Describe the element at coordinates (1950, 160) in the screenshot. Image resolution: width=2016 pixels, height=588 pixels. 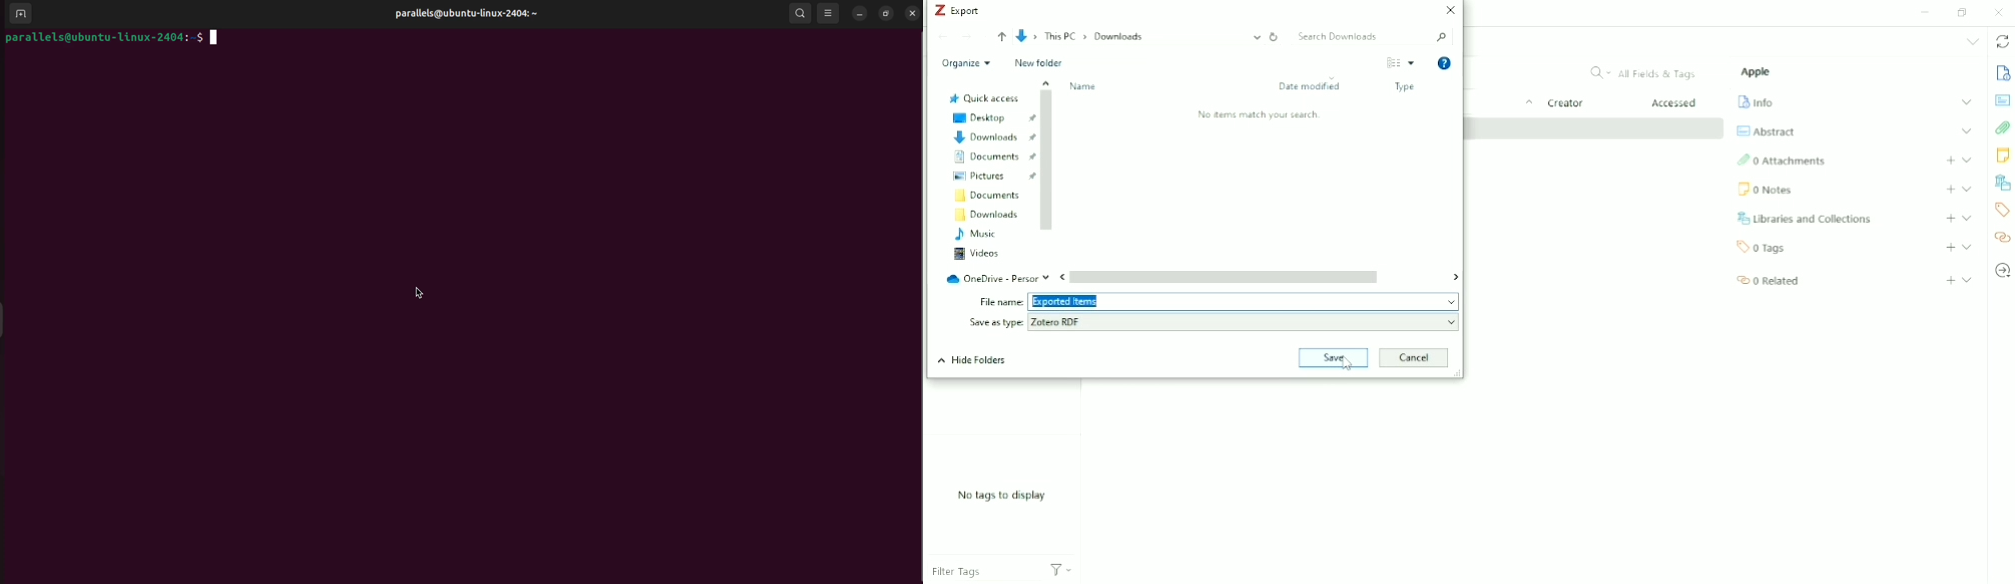
I see `Add` at that location.